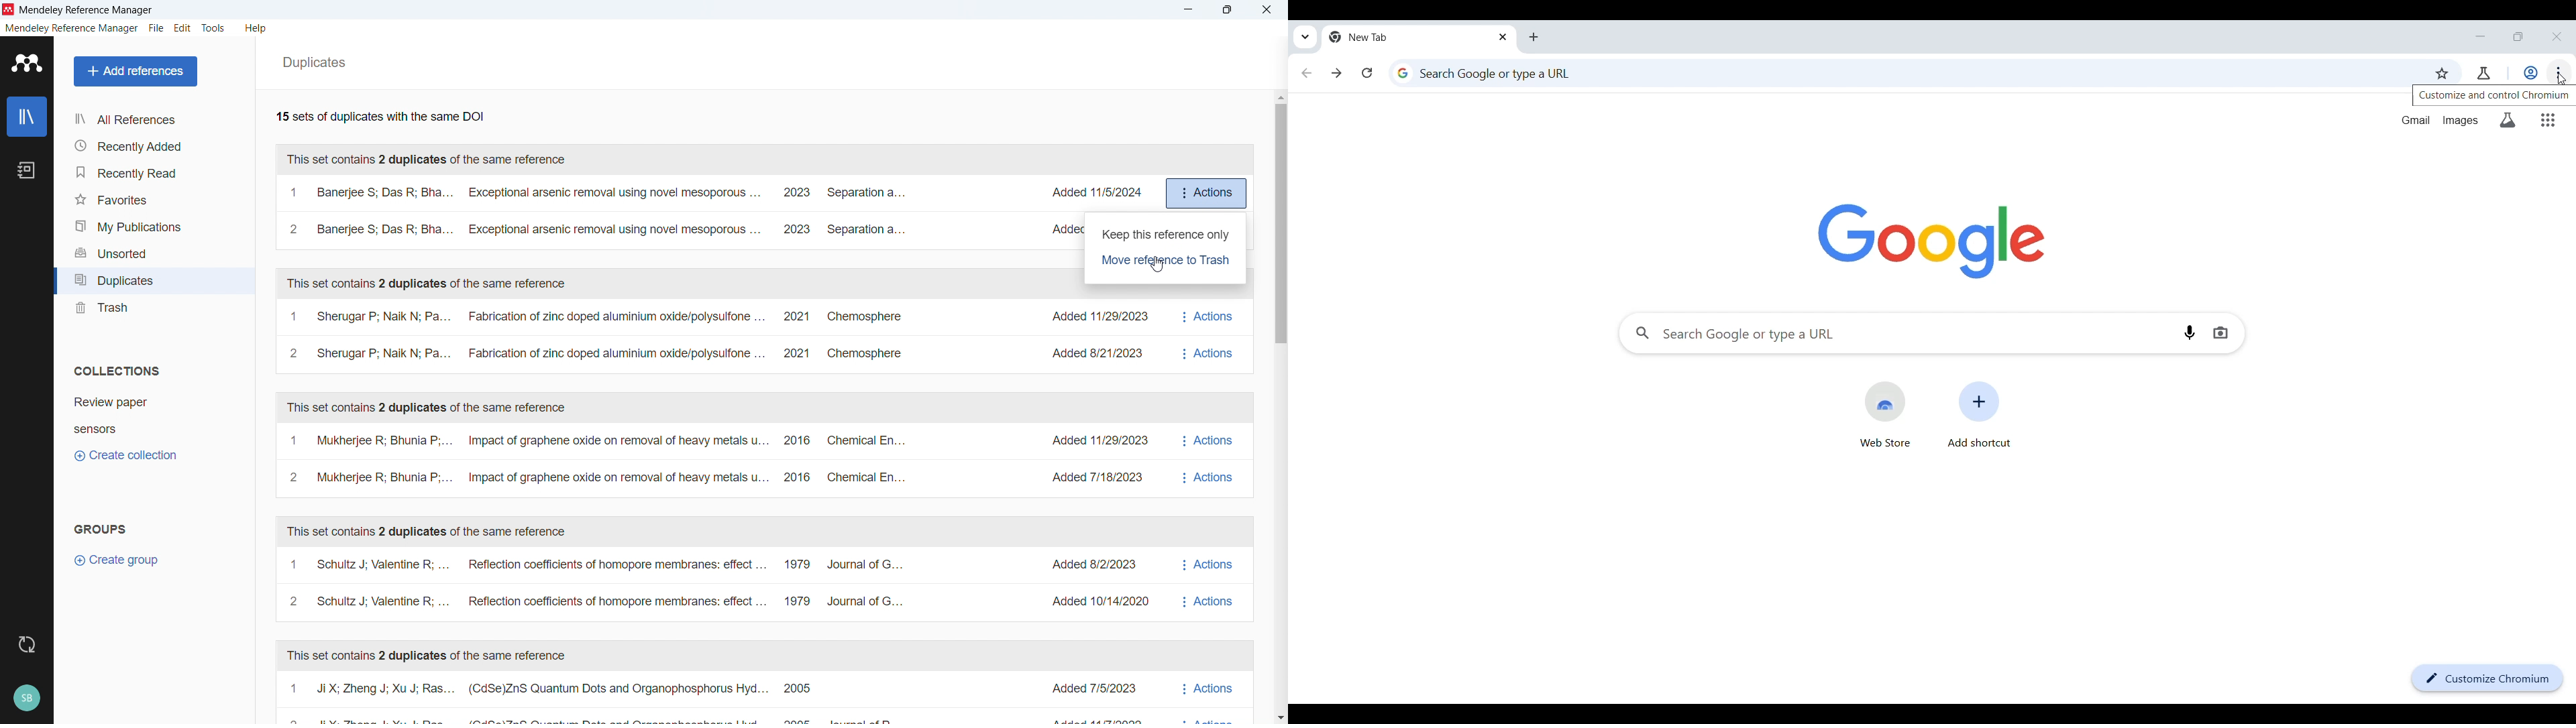 This screenshot has height=728, width=2576. I want to click on Customize and control Chromium , so click(2558, 72).